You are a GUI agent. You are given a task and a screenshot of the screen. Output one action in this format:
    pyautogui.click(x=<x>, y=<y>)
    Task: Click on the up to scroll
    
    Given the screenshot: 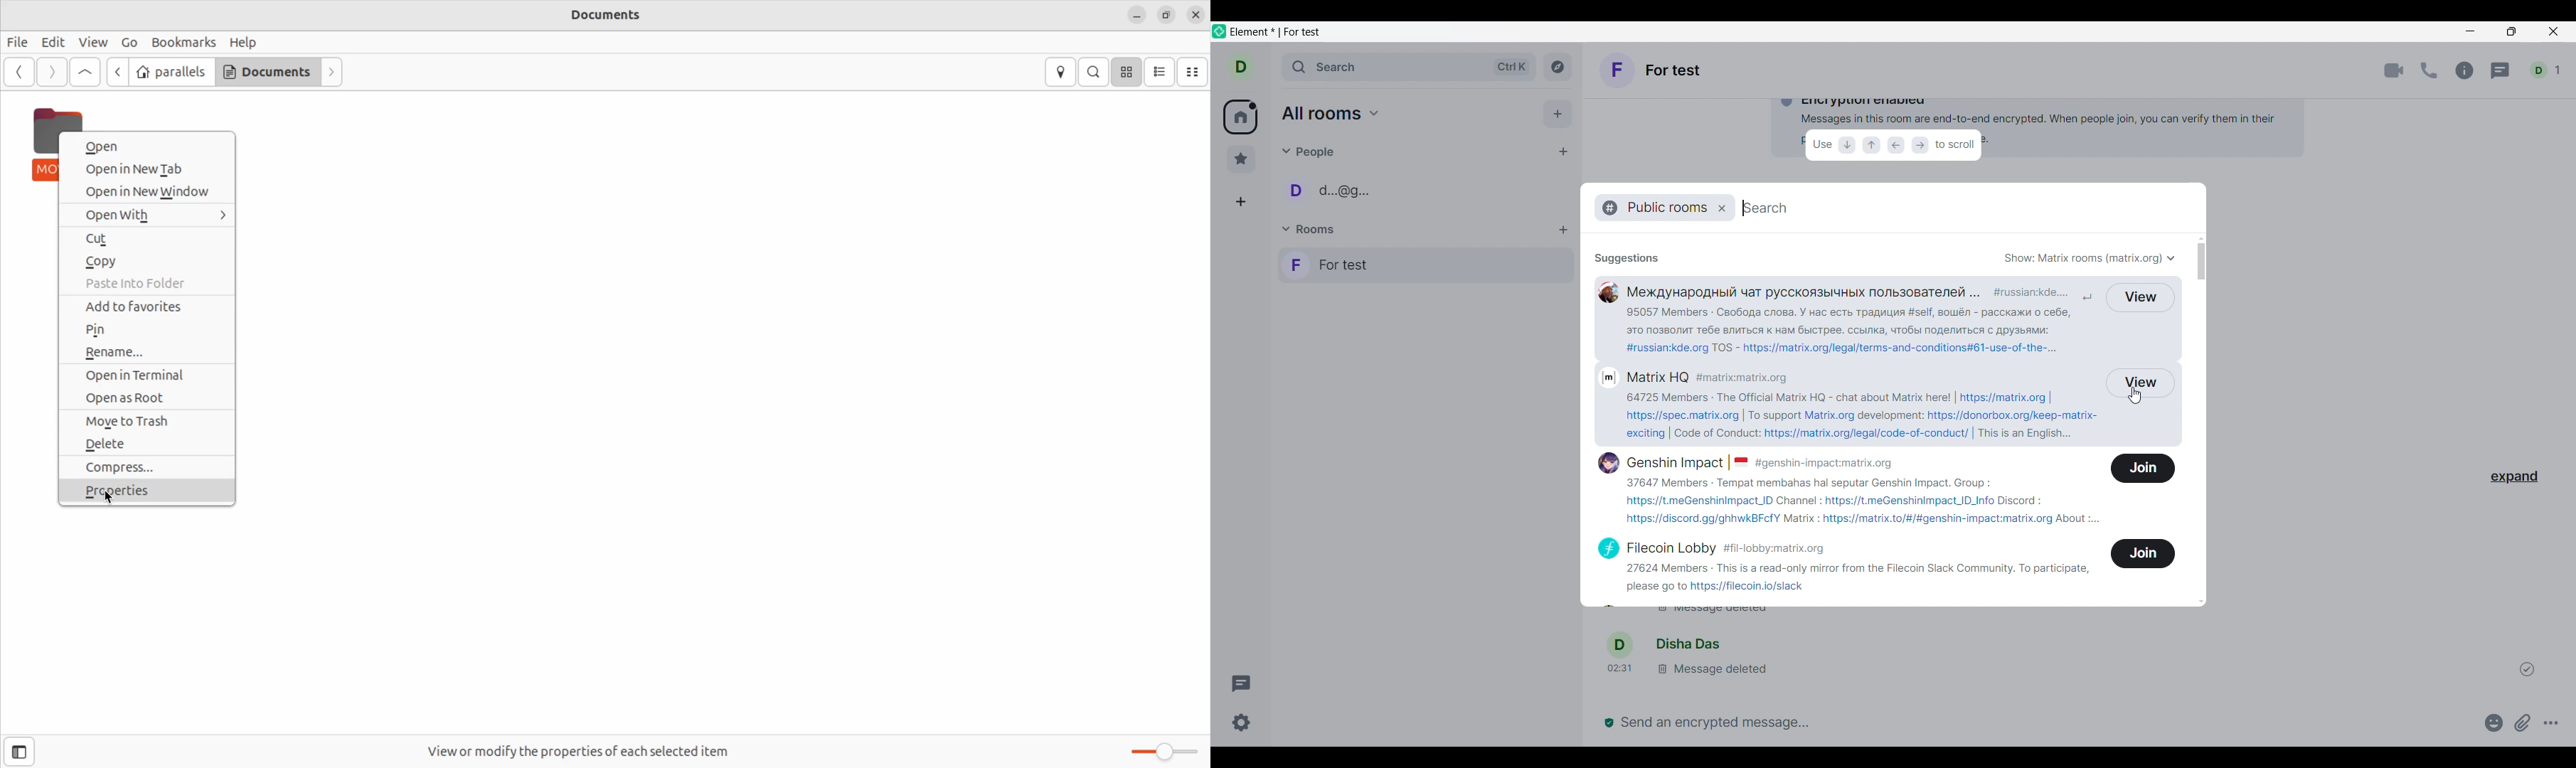 What is the action you would take?
    pyautogui.click(x=1871, y=145)
    